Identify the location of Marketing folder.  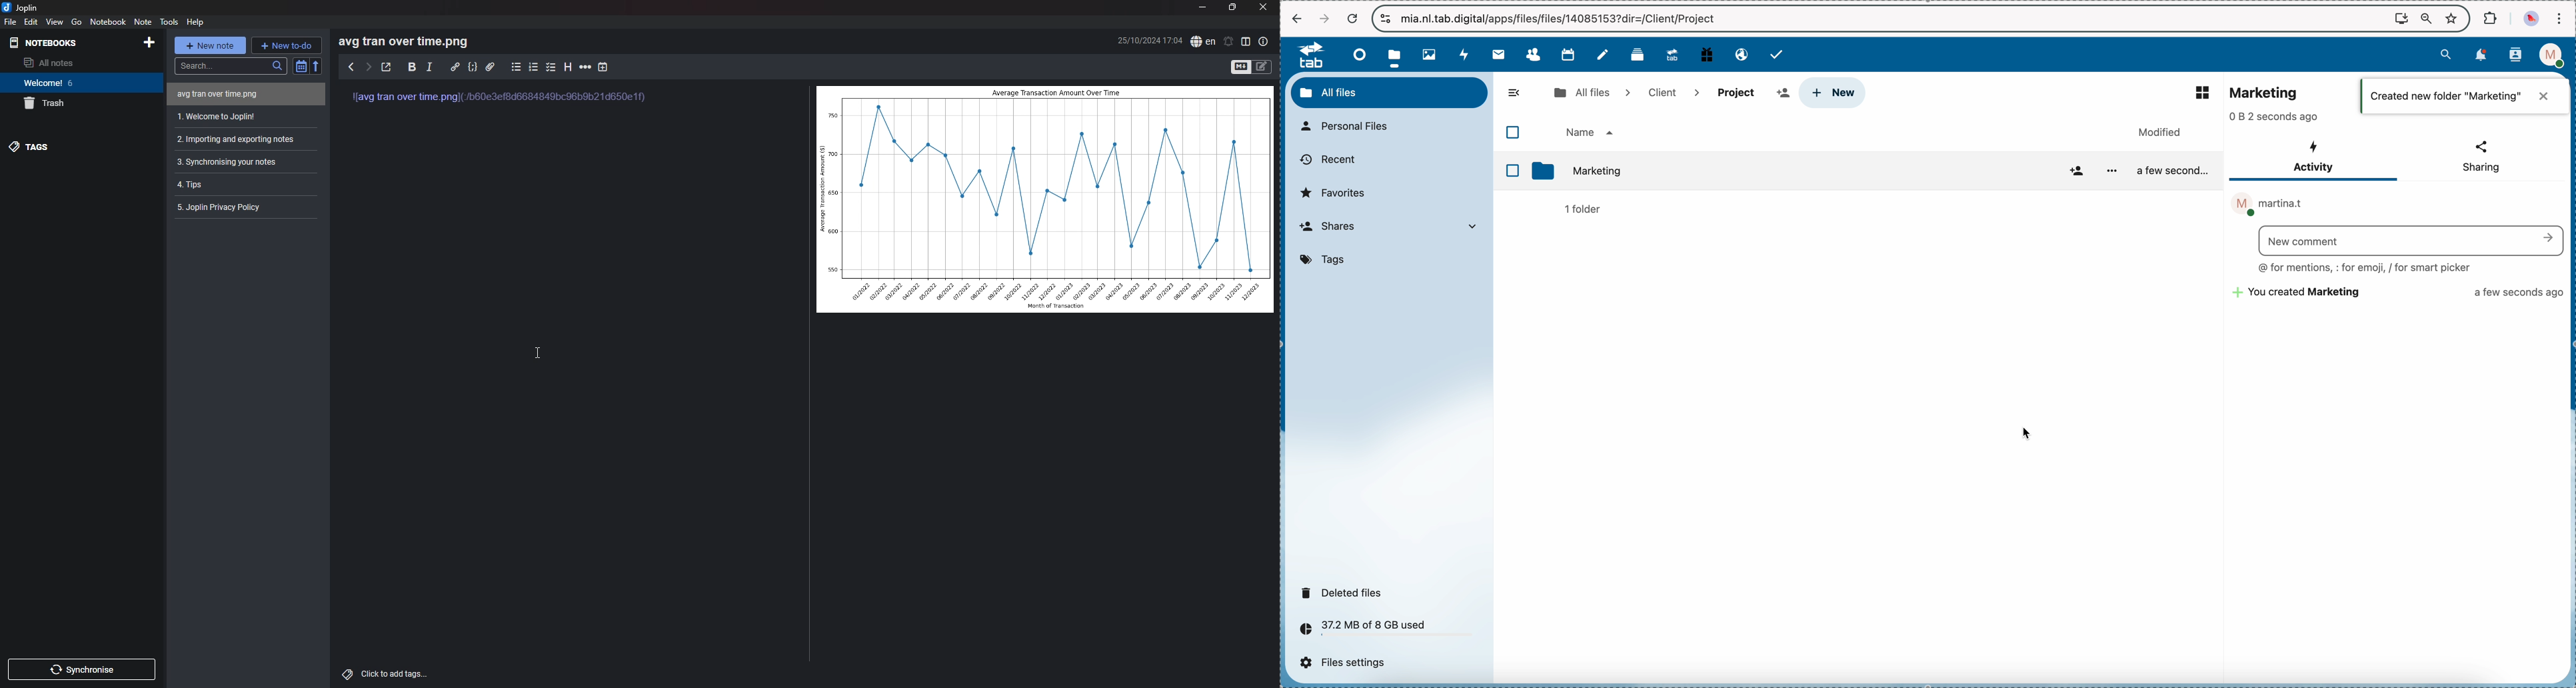
(1609, 171).